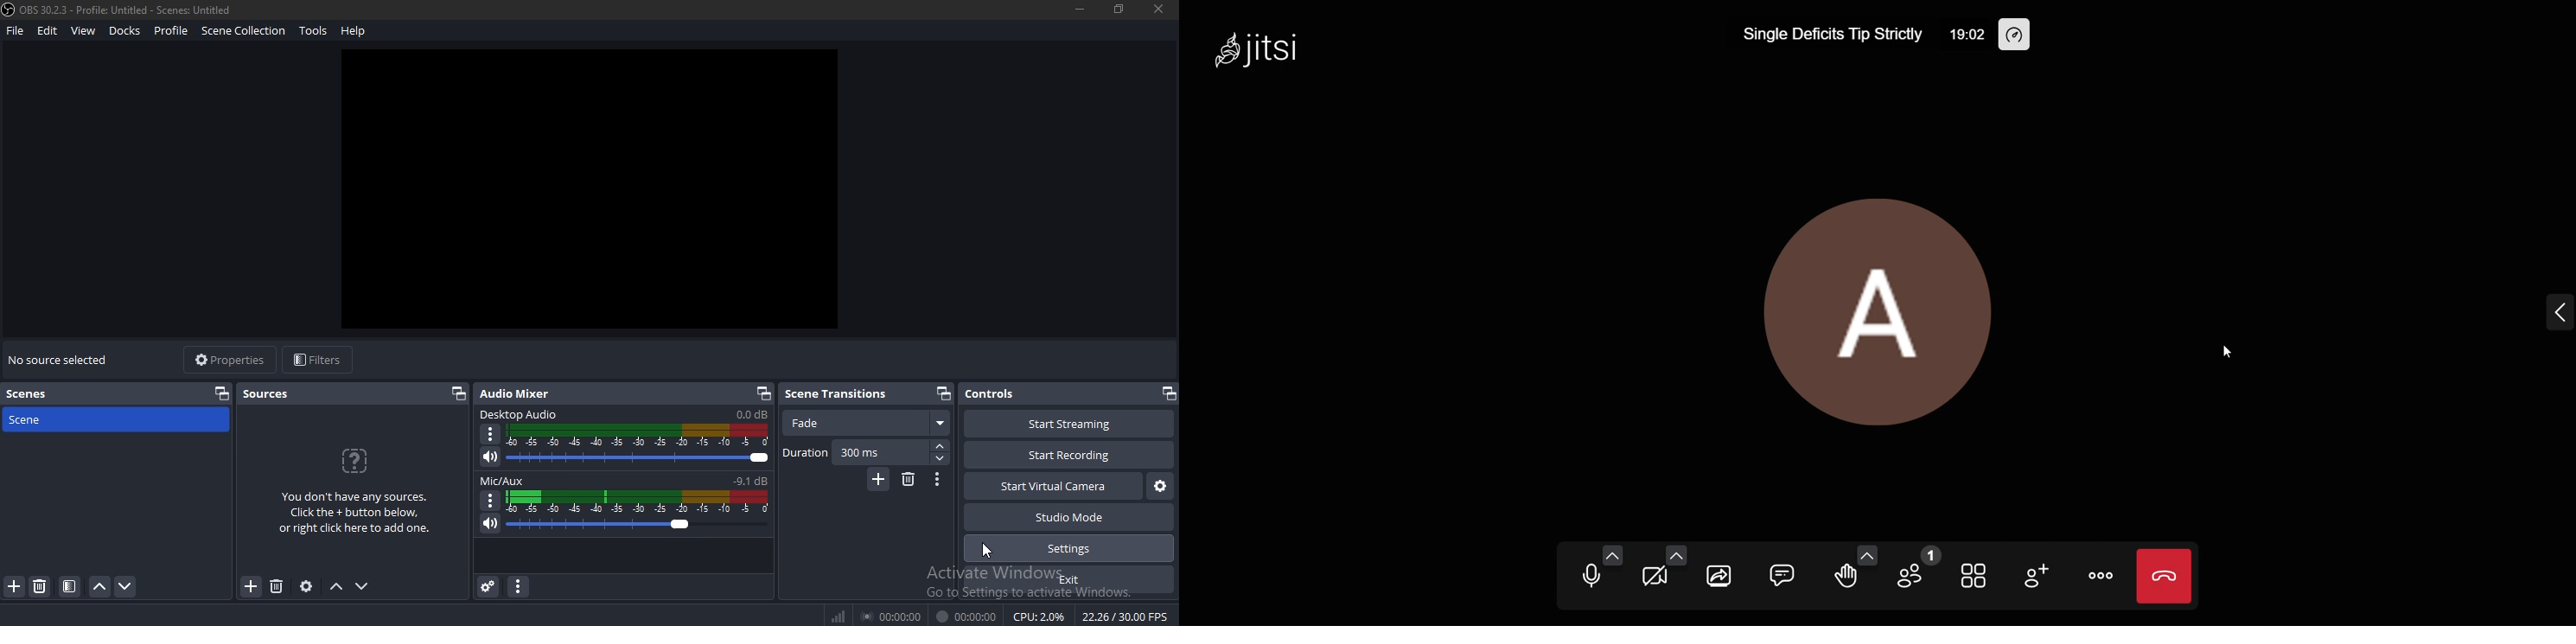  Describe the element at coordinates (362, 586) in the screenshot. I see `move down` at that location.